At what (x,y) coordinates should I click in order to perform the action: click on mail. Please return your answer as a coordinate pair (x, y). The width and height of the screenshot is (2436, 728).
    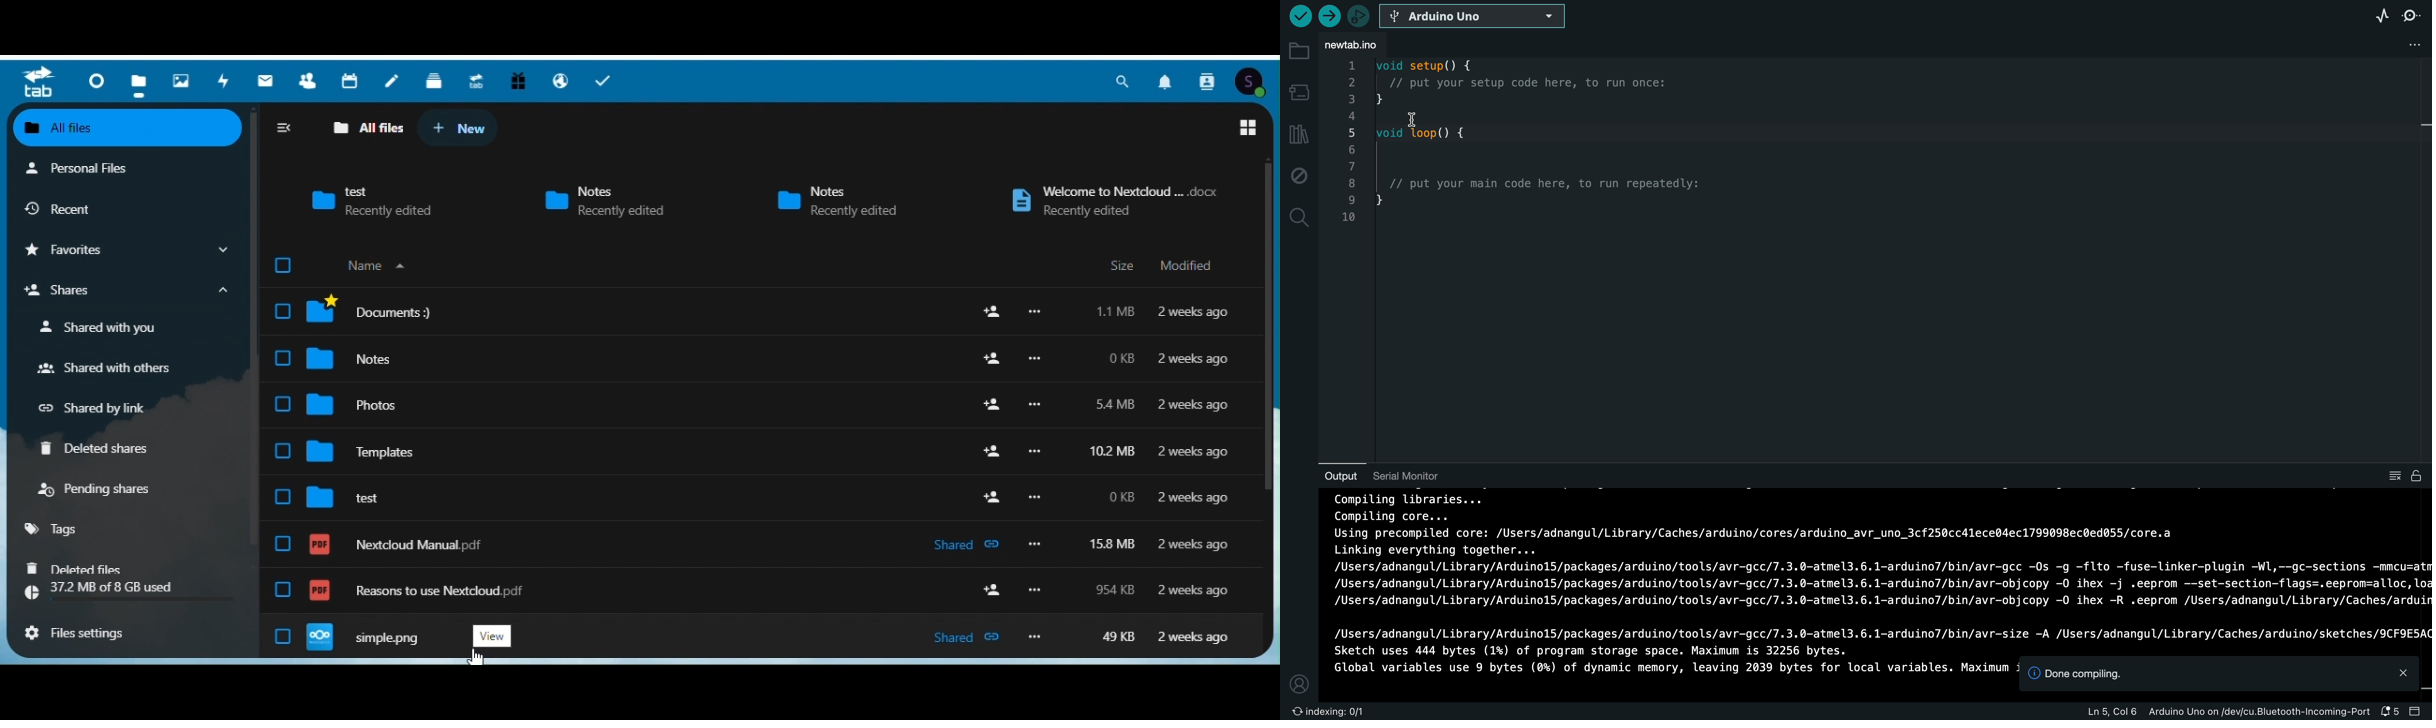
    Looking at the image, I should click on (262, 79).